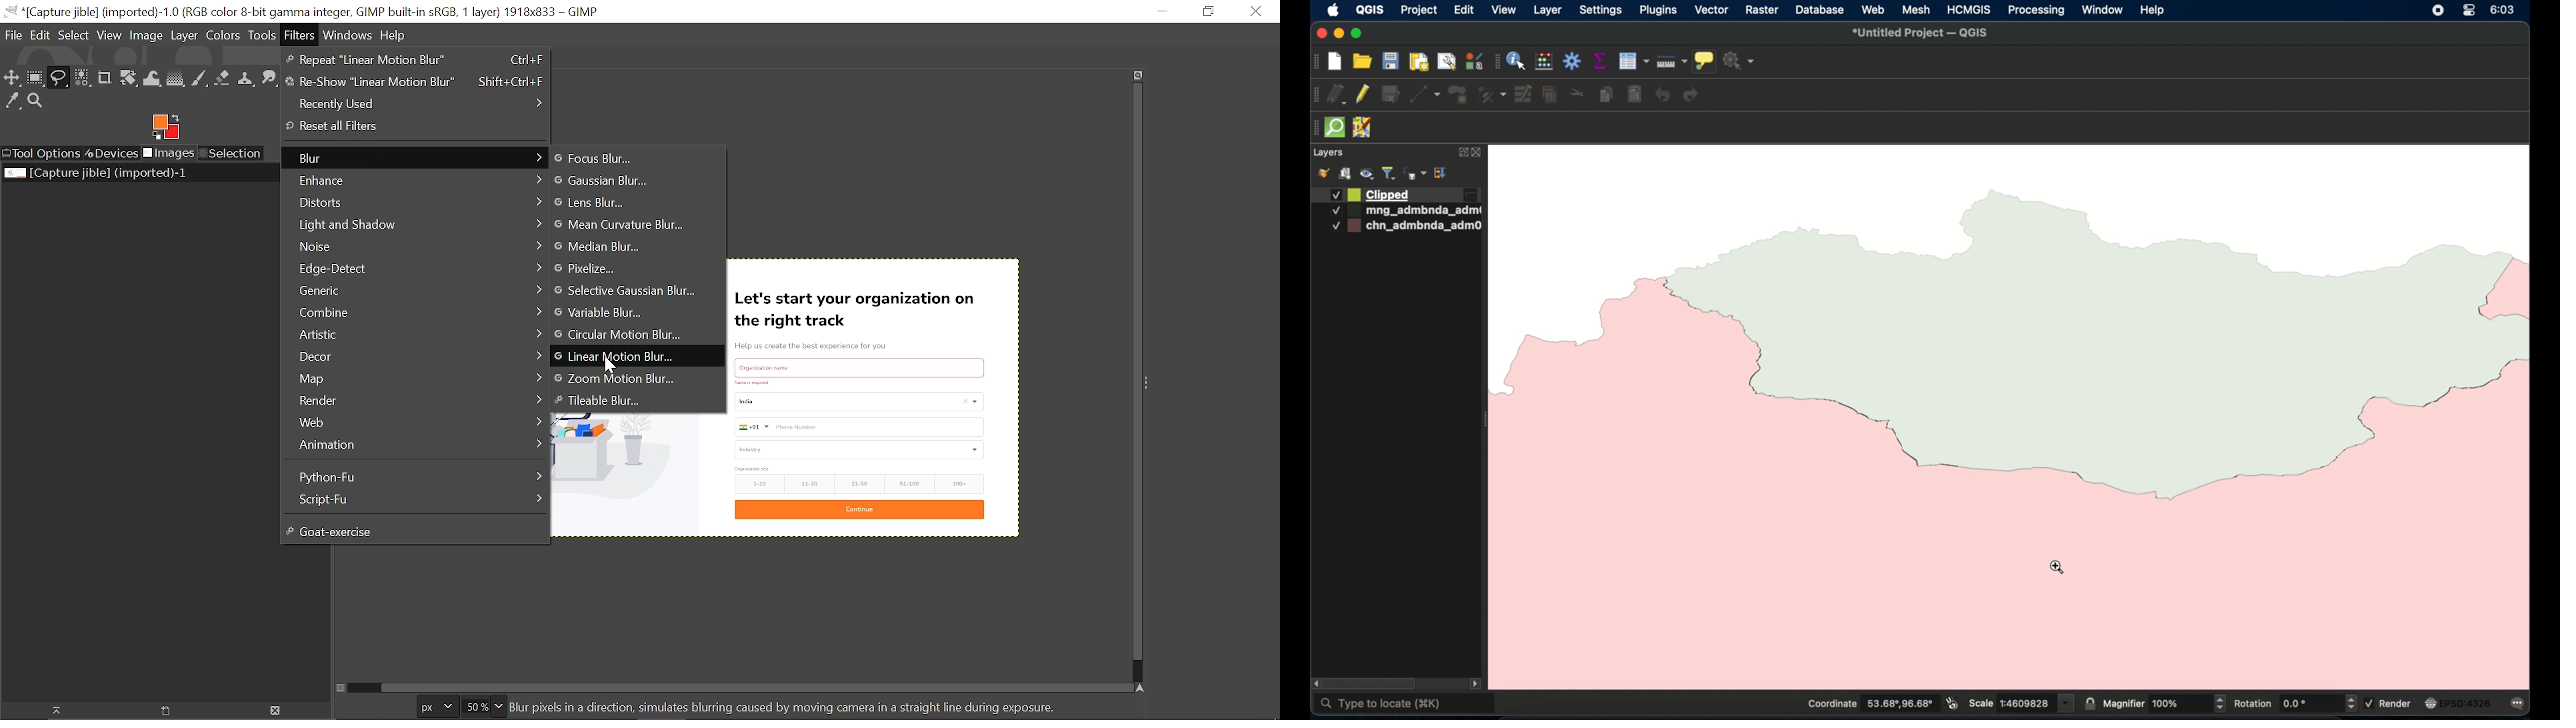 The width and height of the screenshot is (2576, 728). I want to click on plugins, so click(1657, 9).